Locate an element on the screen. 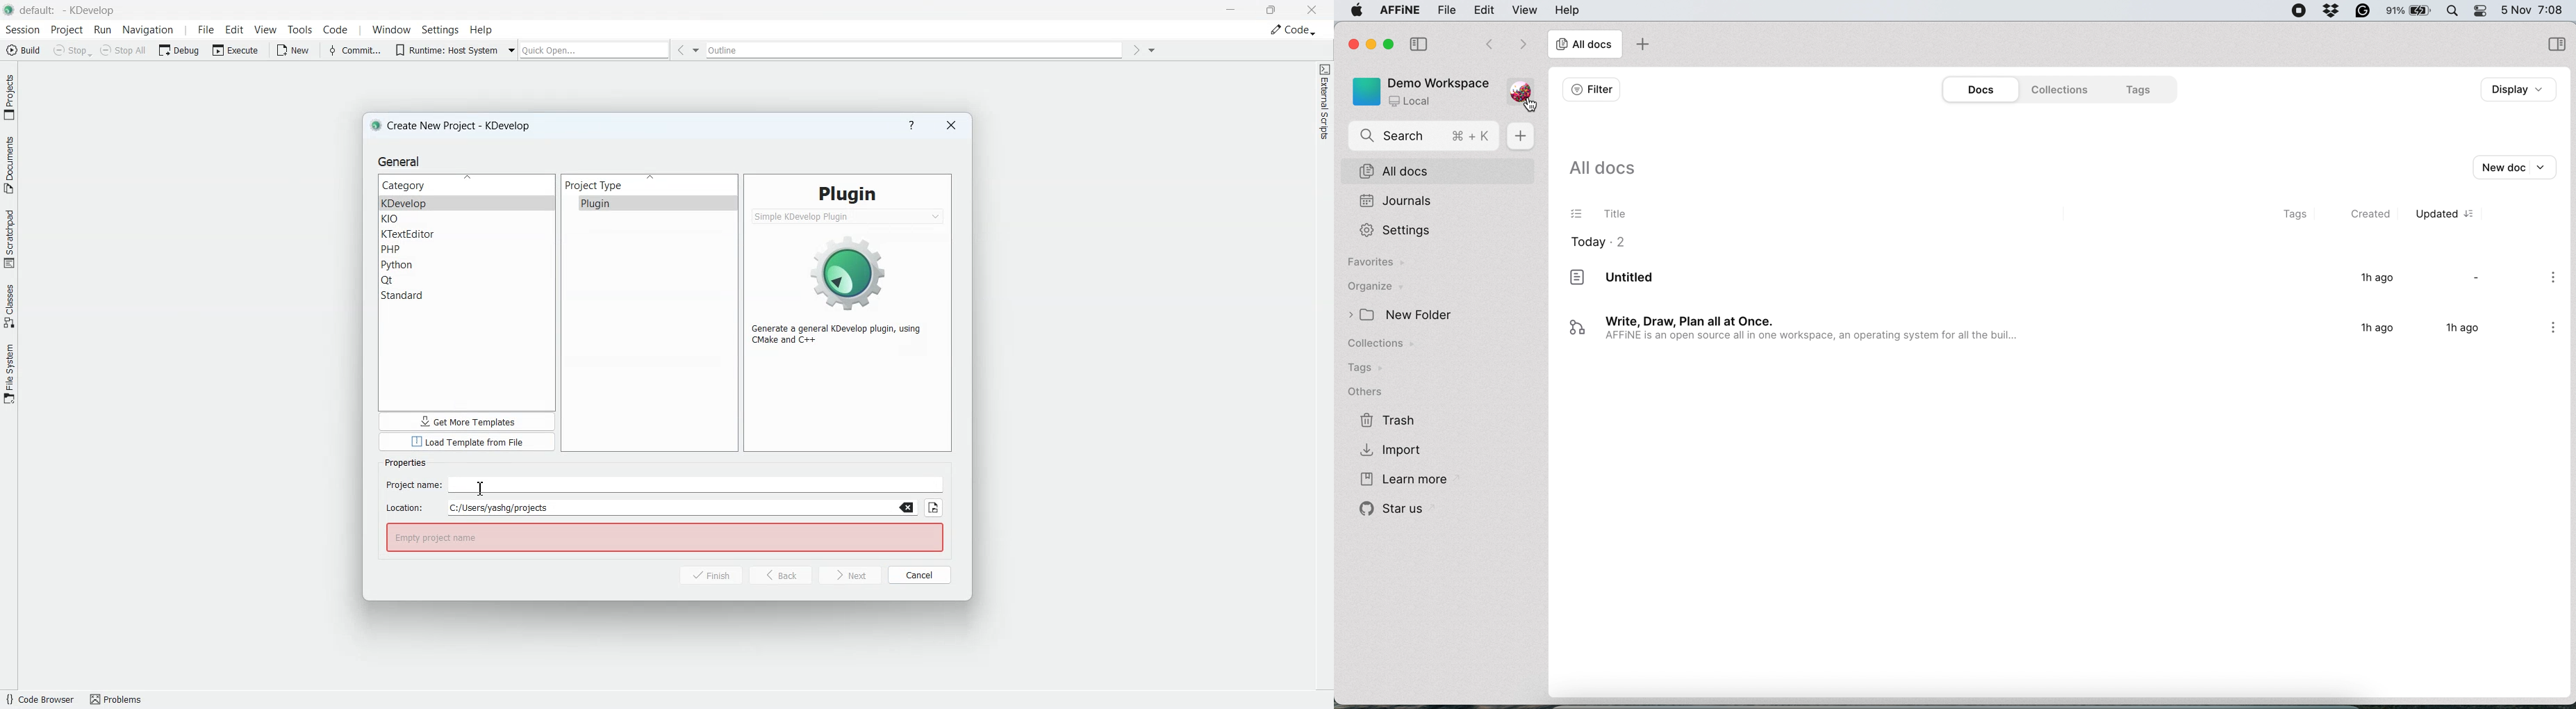 The width and height of the screenshot is (2576, 728). more options is located at coordinates (2554, 280).